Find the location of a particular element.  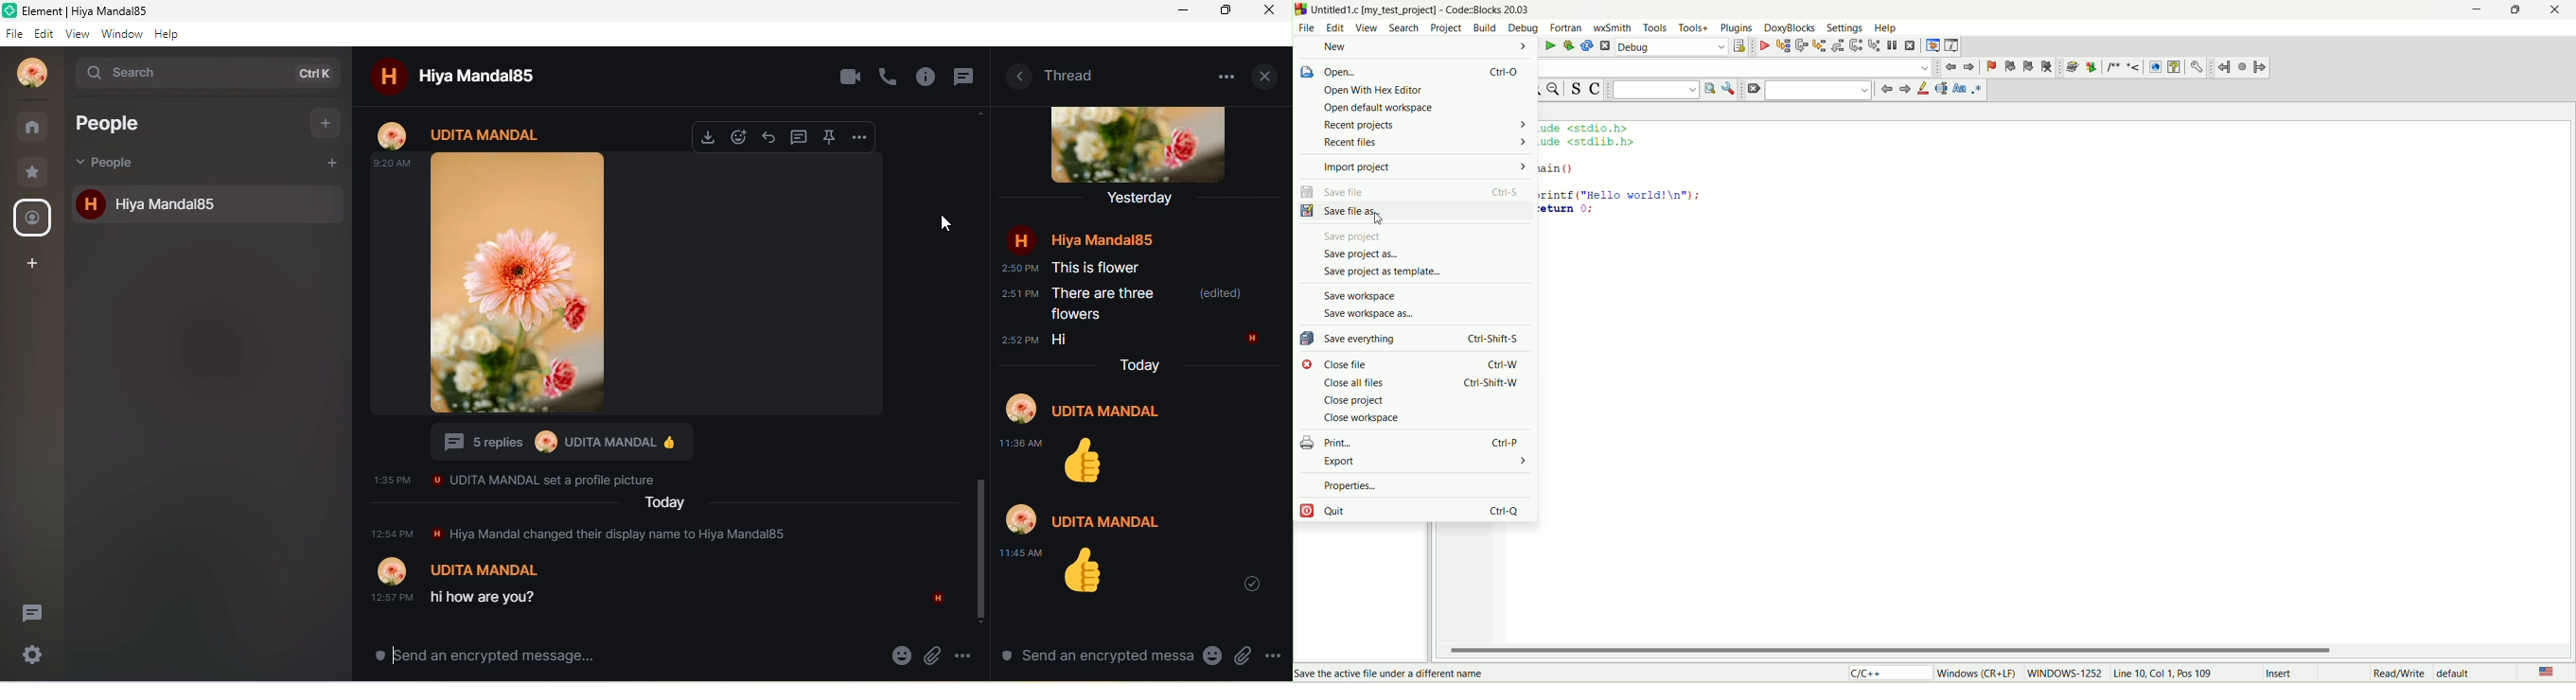

UDITA MANDAL set a profile picture is located at coordinates (538, 480).